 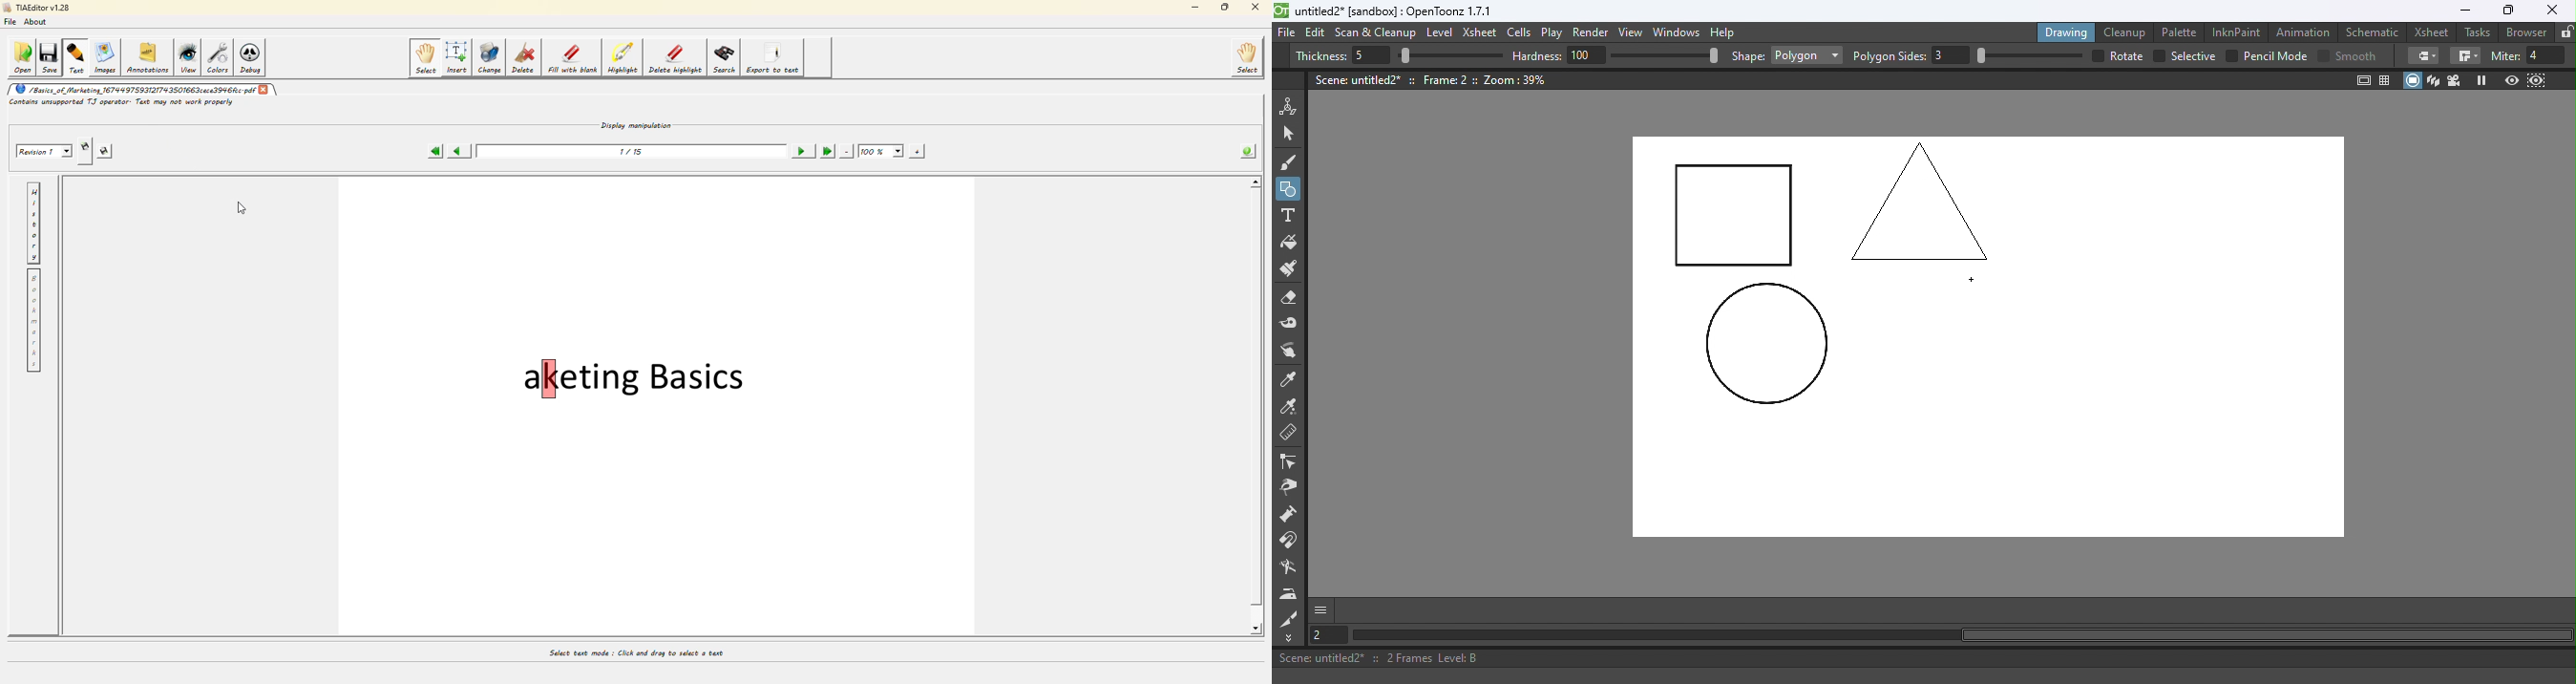 What do you see at coordinates (2505, 11) in the screenshot?
I see `Maximize` at bounding box center [2505, 11].